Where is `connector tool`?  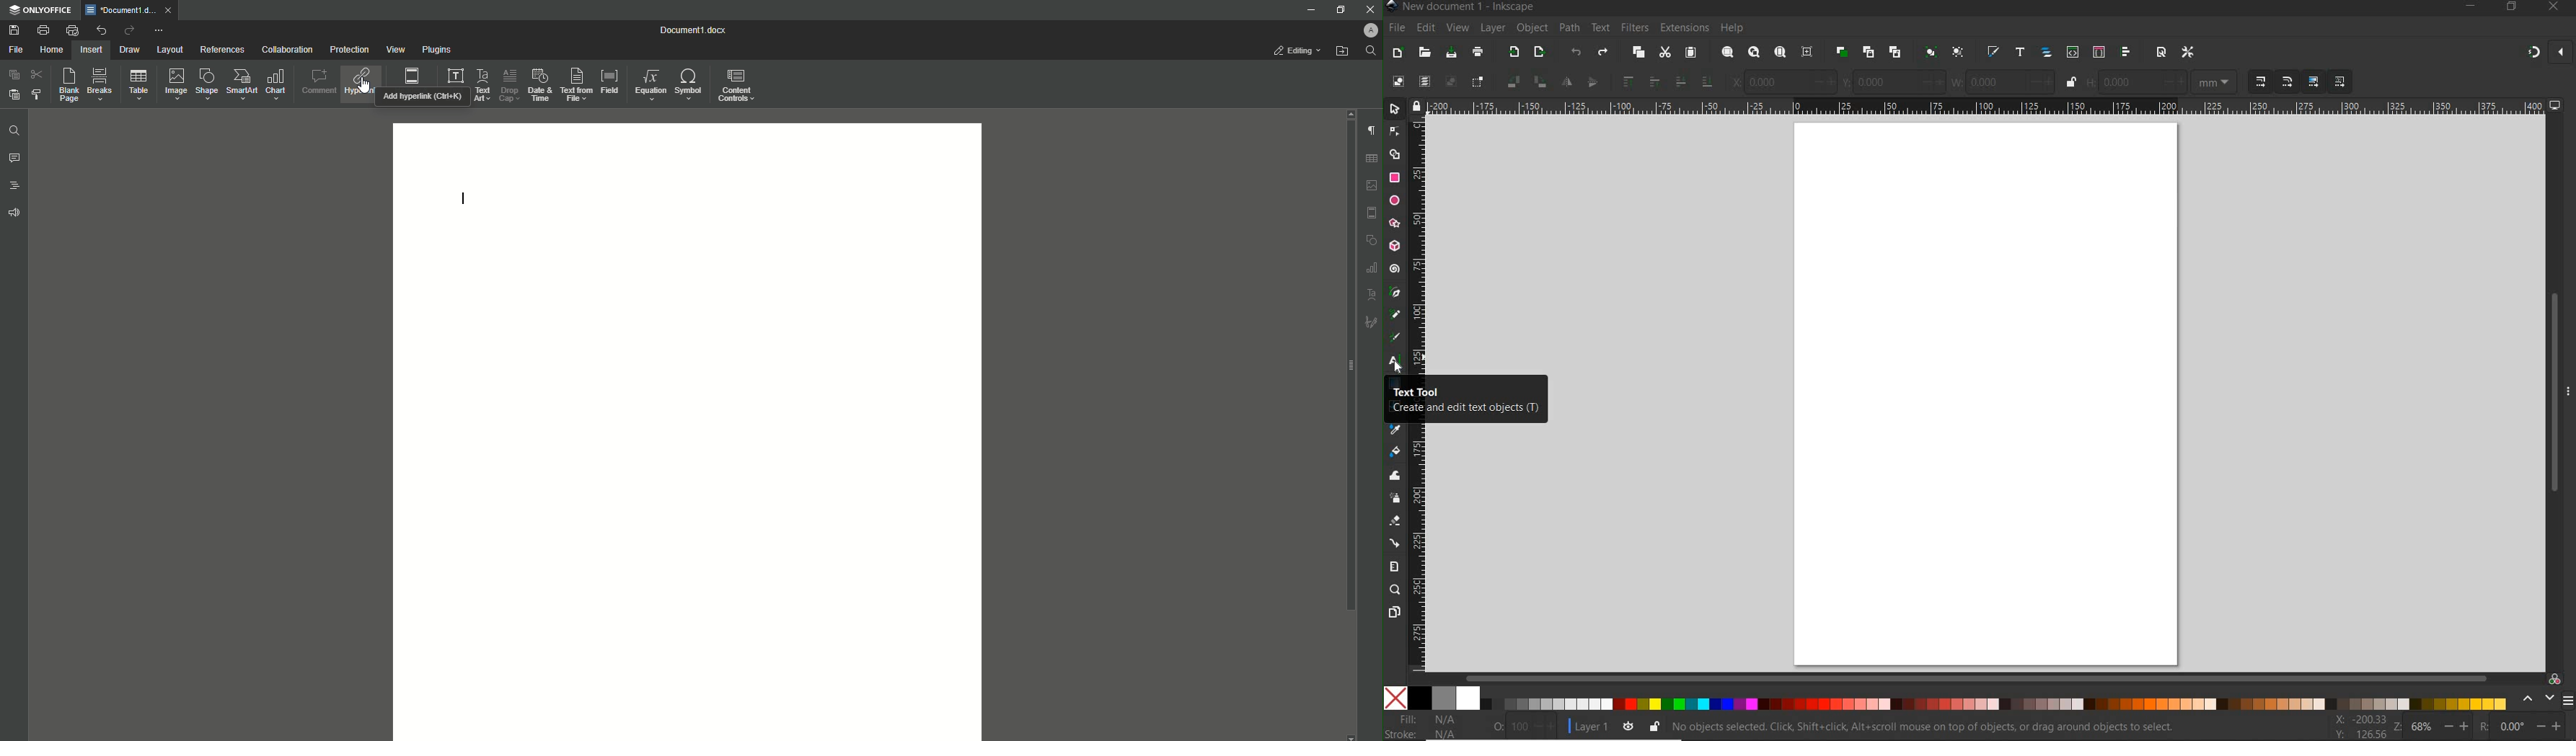
connector tool is located at coordinates (1396, 544).